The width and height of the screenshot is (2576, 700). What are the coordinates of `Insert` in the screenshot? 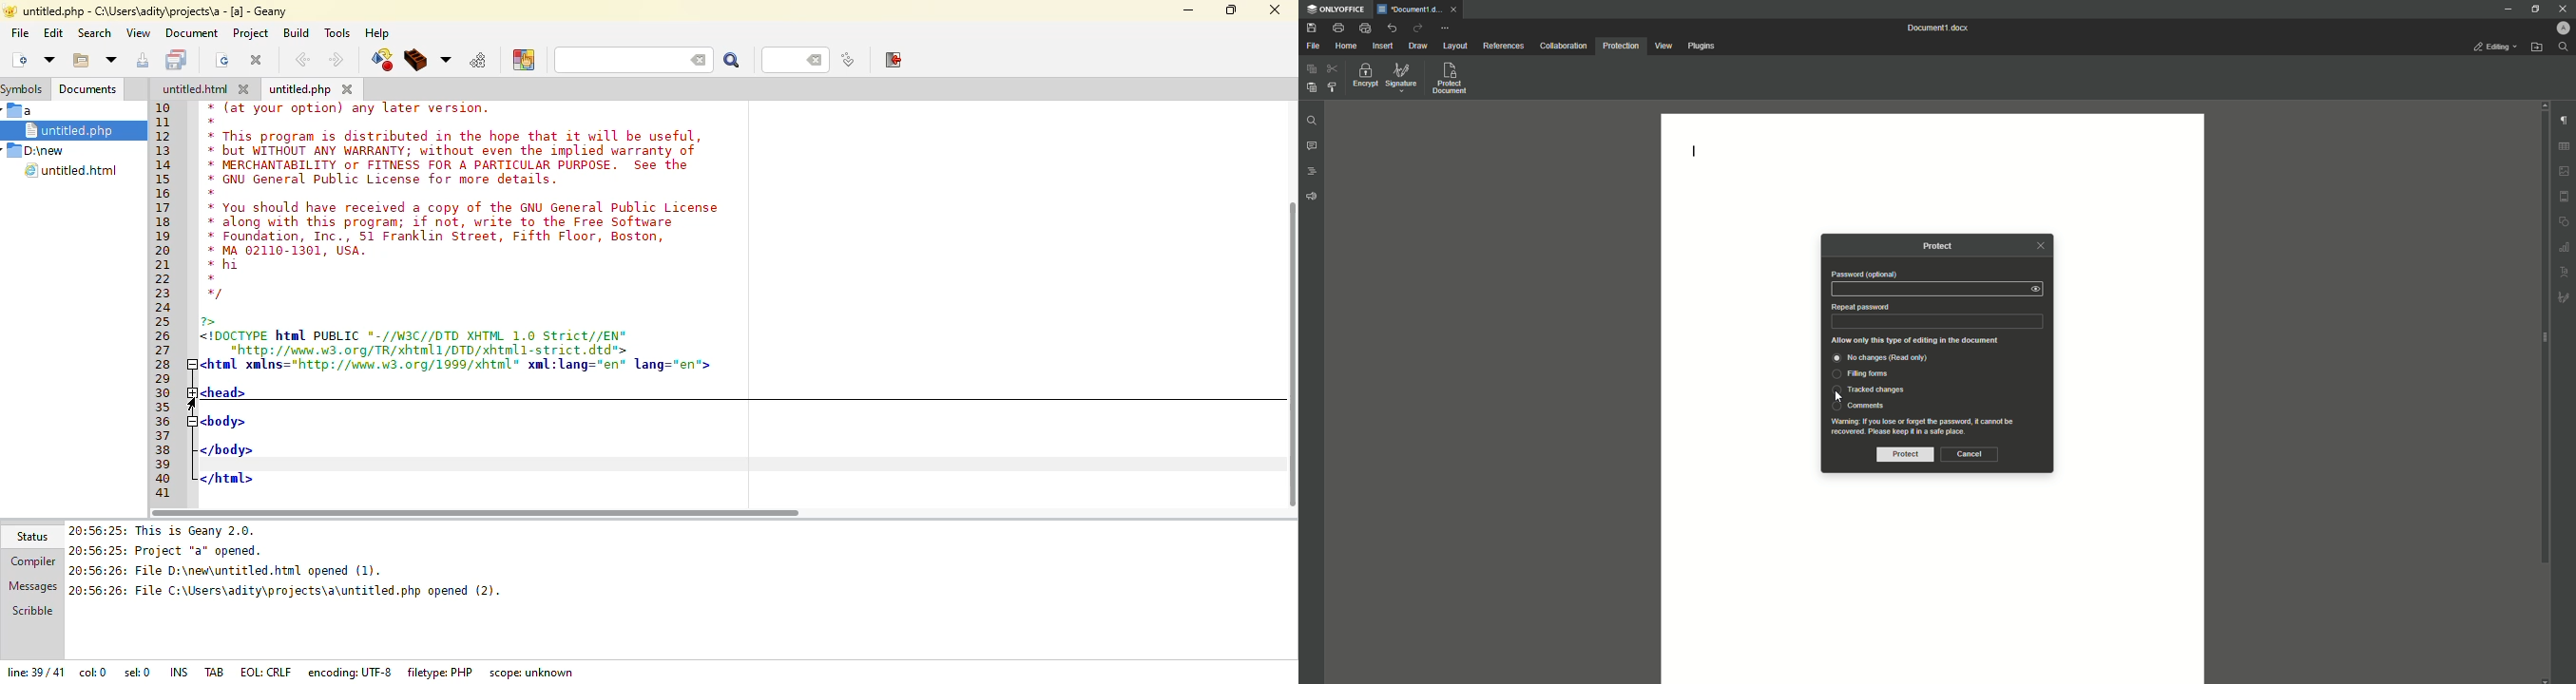 It's located at (1381, 45).